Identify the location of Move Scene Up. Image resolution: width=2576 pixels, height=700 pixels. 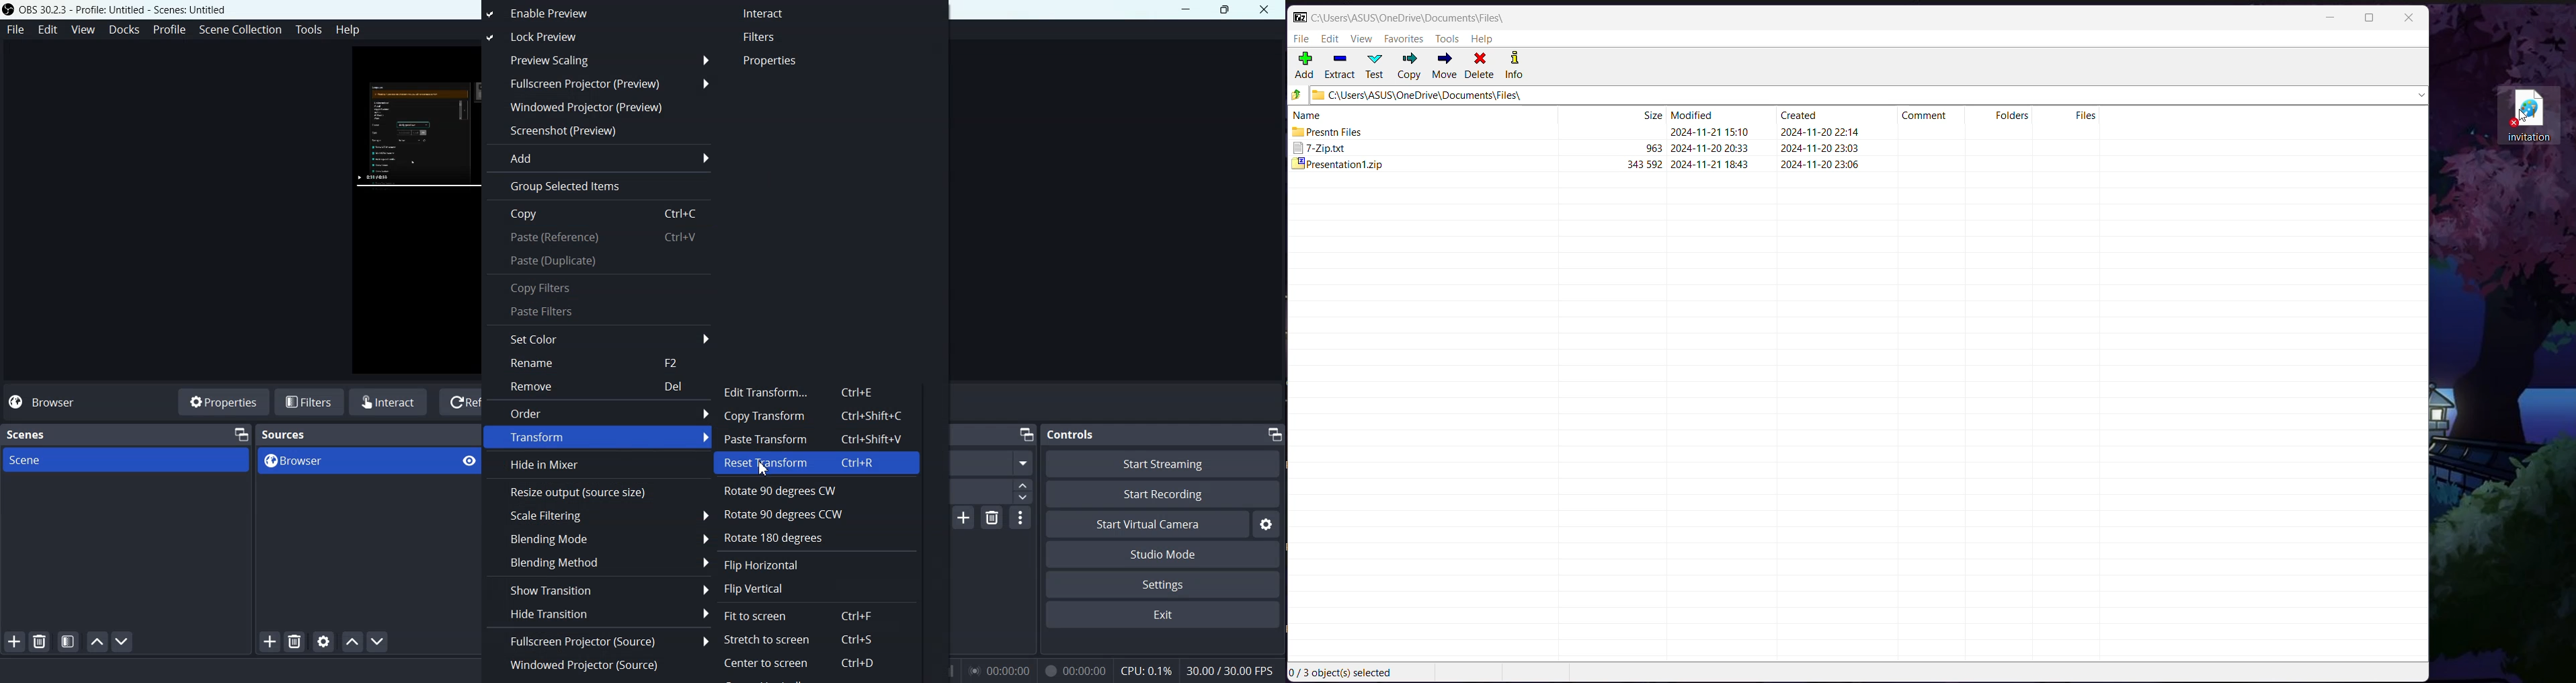
(353, 641).